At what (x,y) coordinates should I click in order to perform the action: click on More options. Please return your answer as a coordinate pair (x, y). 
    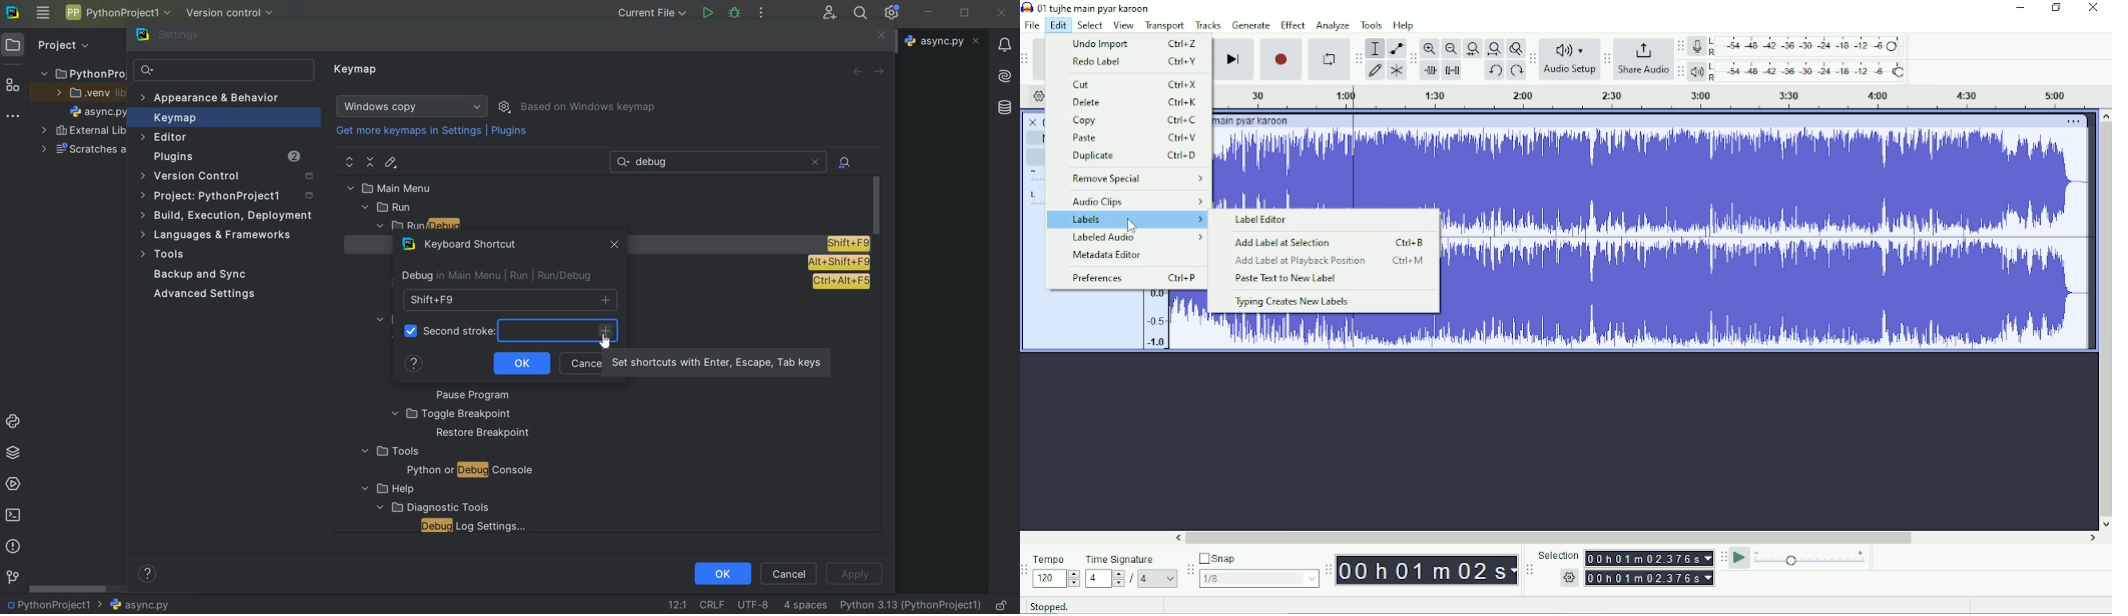
    Looking at the image, I should click on (2072, 121).